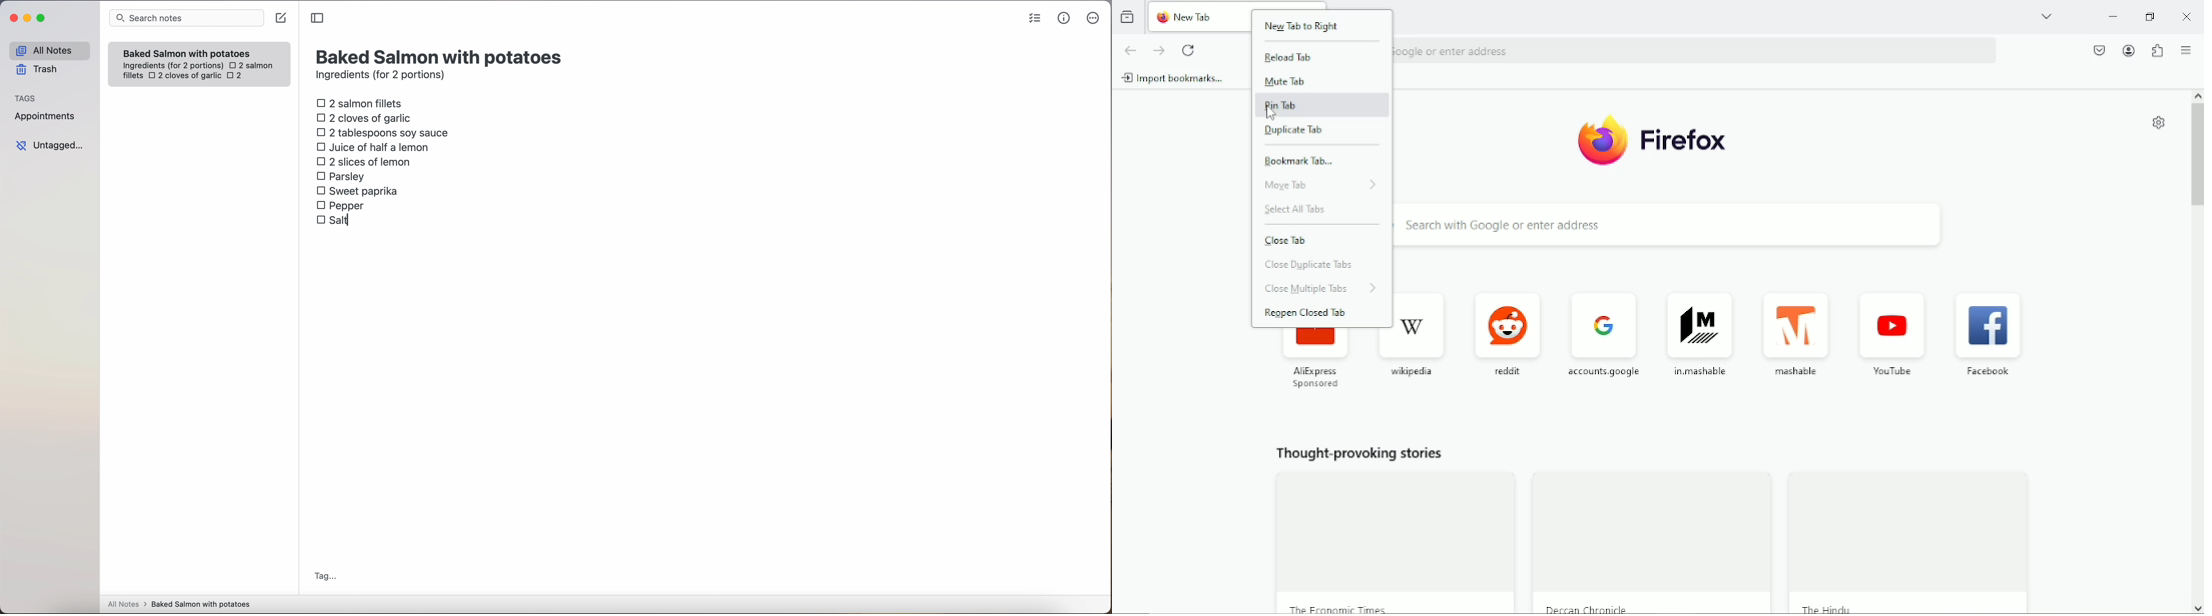  What do you see at coordinates (359, 191) in the screenshot?
I see `sweet paprika` at bounding box center [359, 191].